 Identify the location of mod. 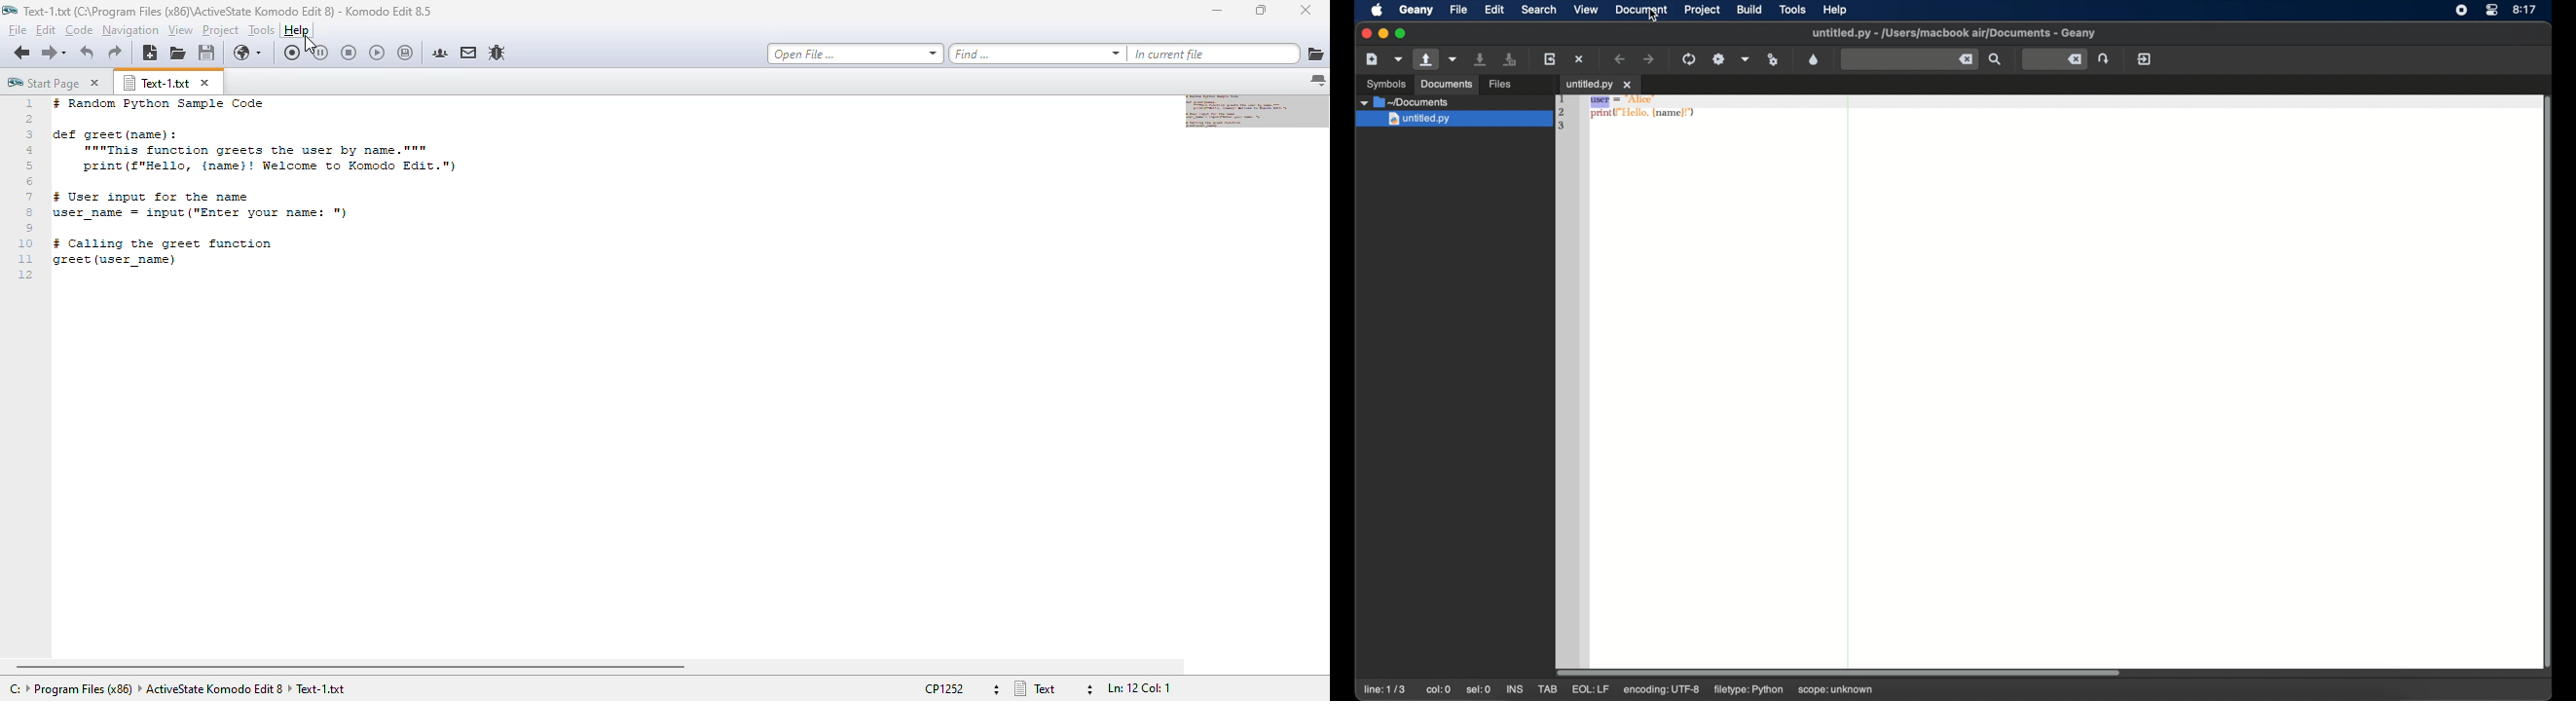
(1589, 690).